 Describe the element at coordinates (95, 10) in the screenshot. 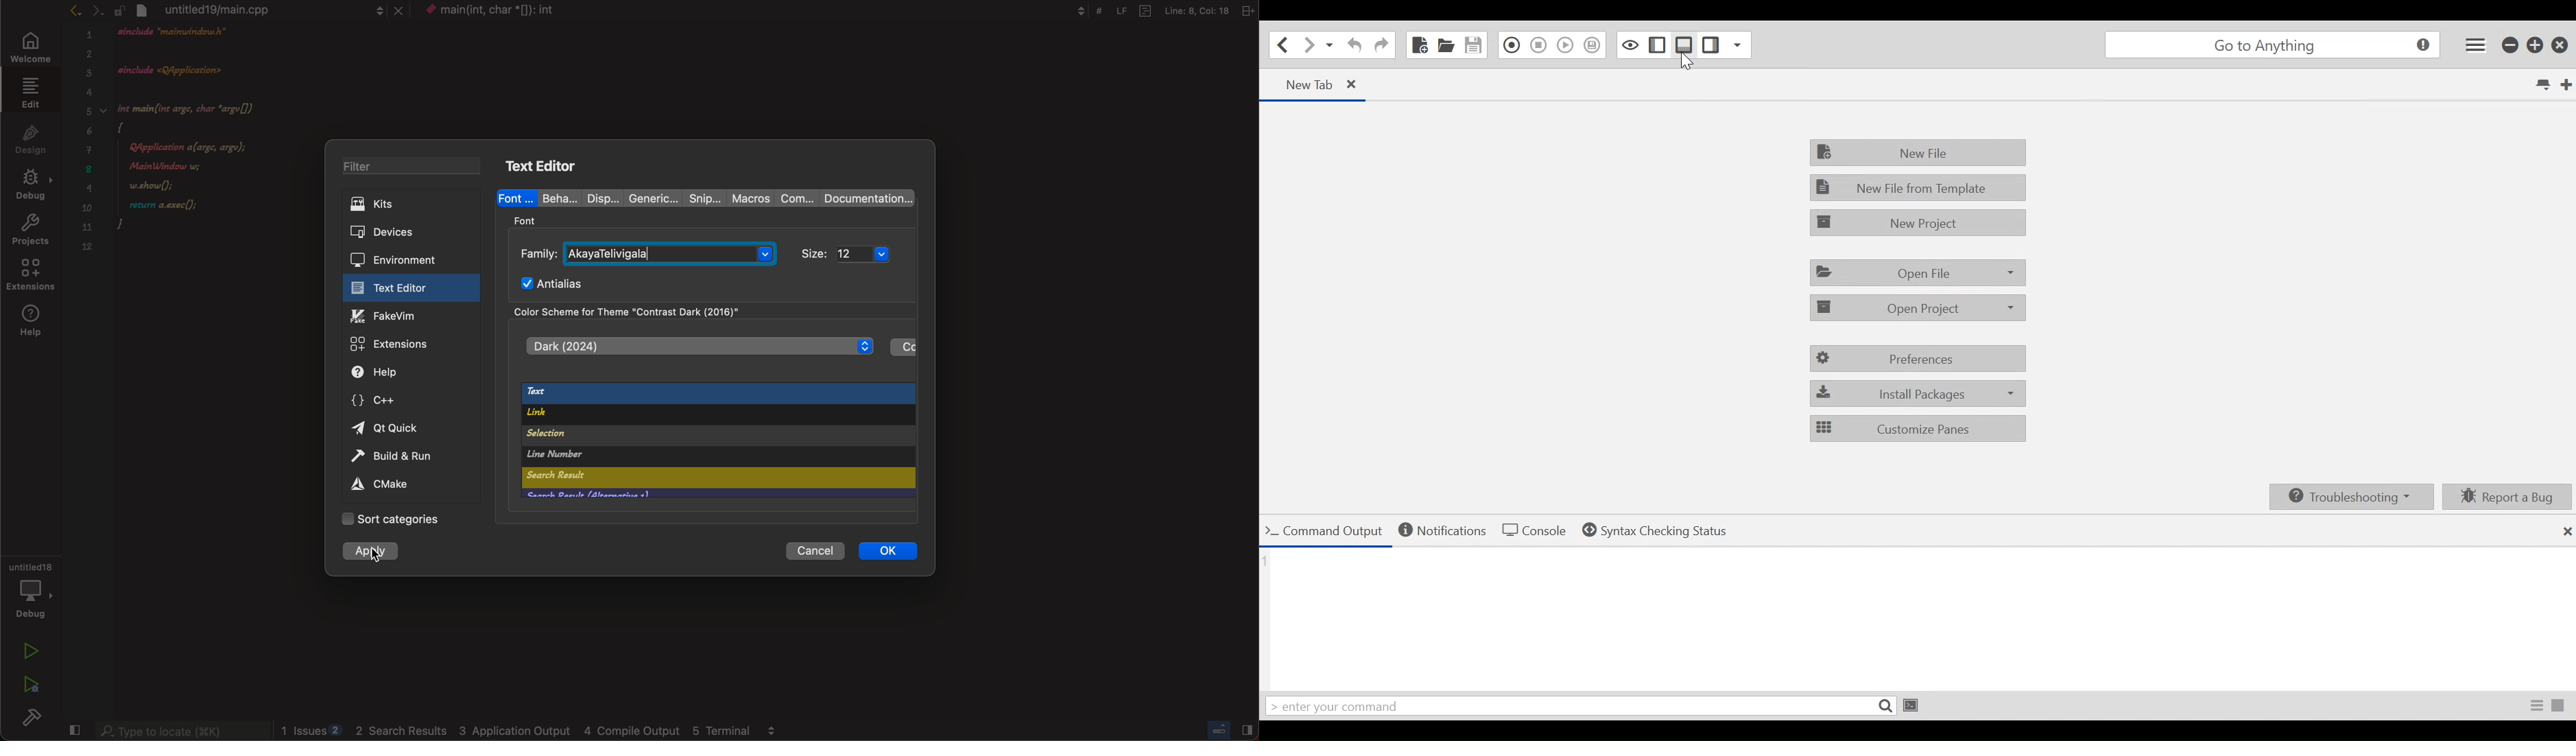

I see `arrows` at that location.